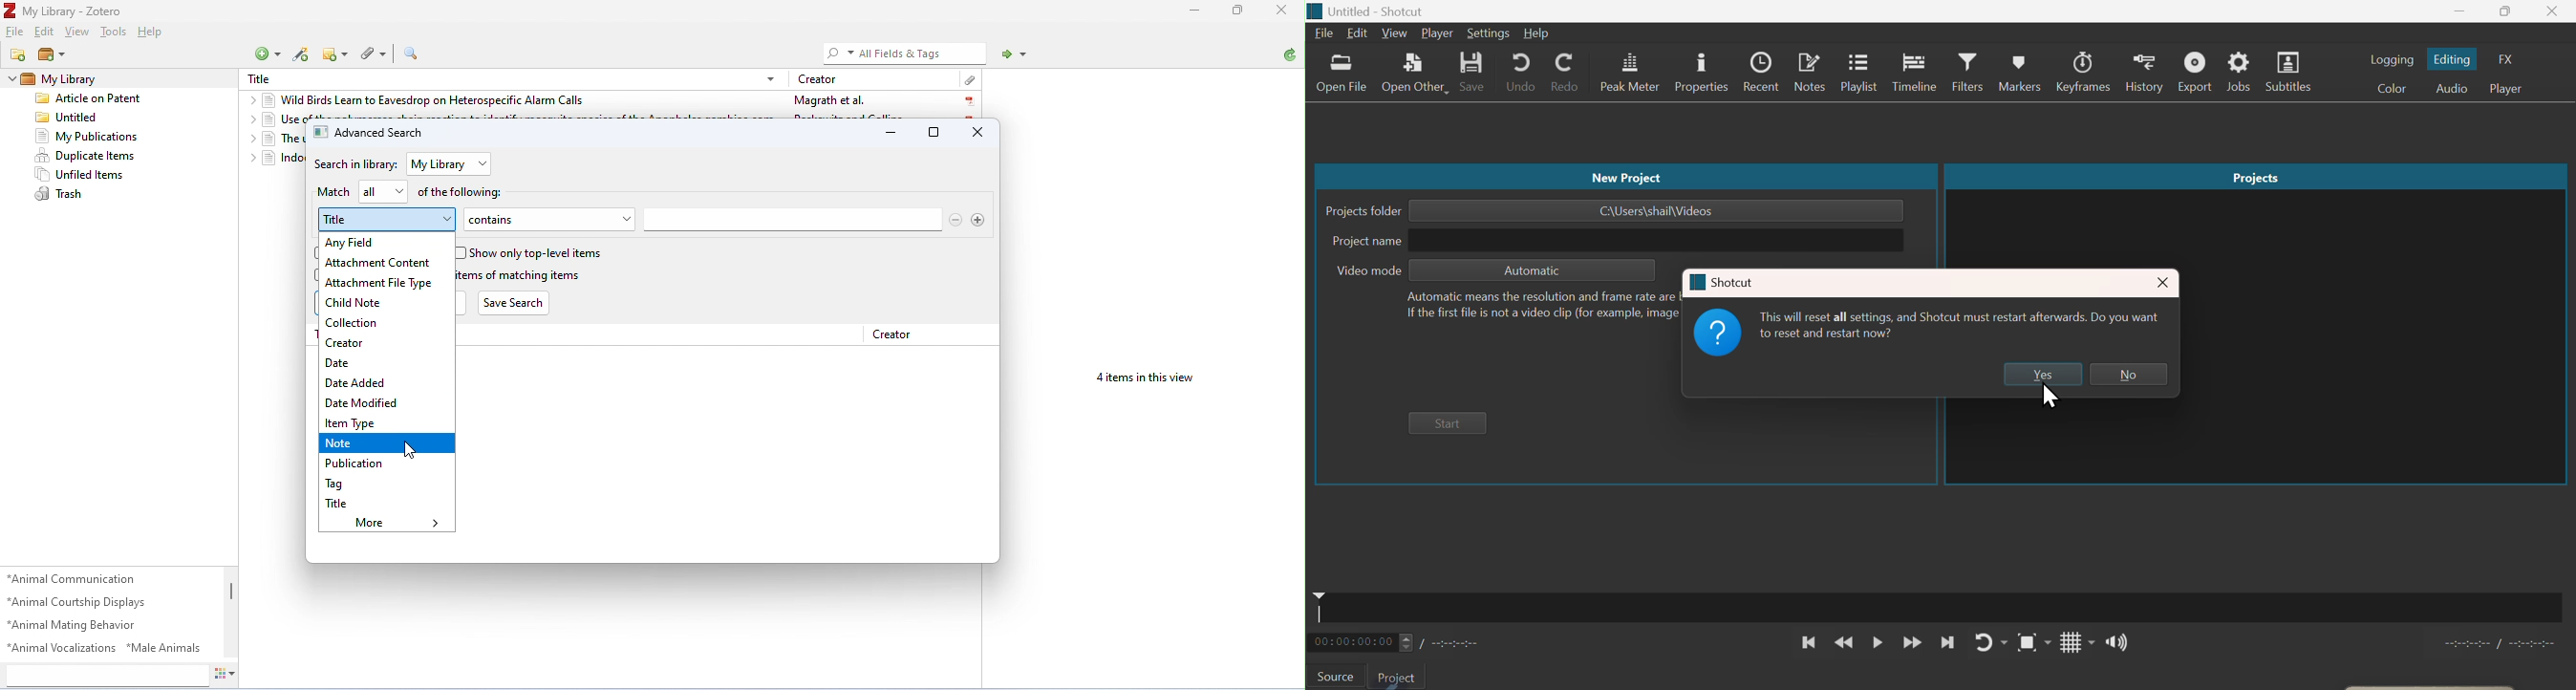 This screenshot has width=2576, height=700. Describe the element at coordinates (970, 101) in the screenshot. I see `pdf icon` at that location.